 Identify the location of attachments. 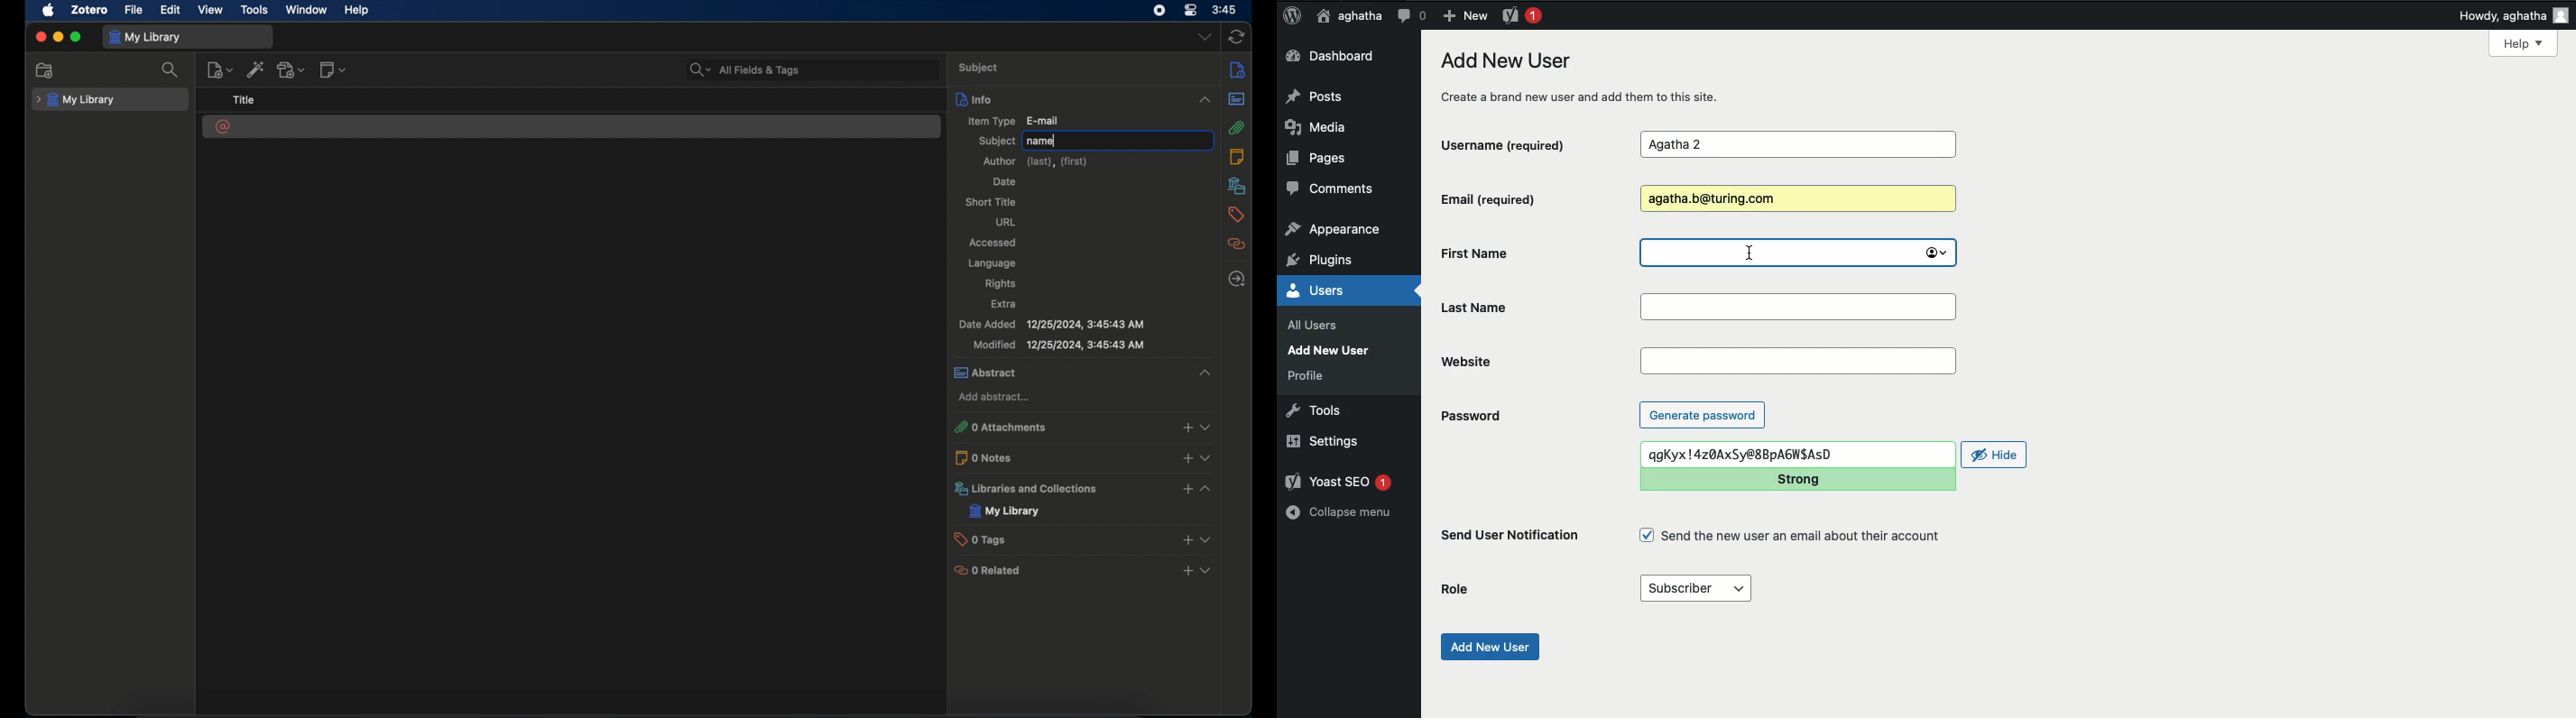
(1238, 127).